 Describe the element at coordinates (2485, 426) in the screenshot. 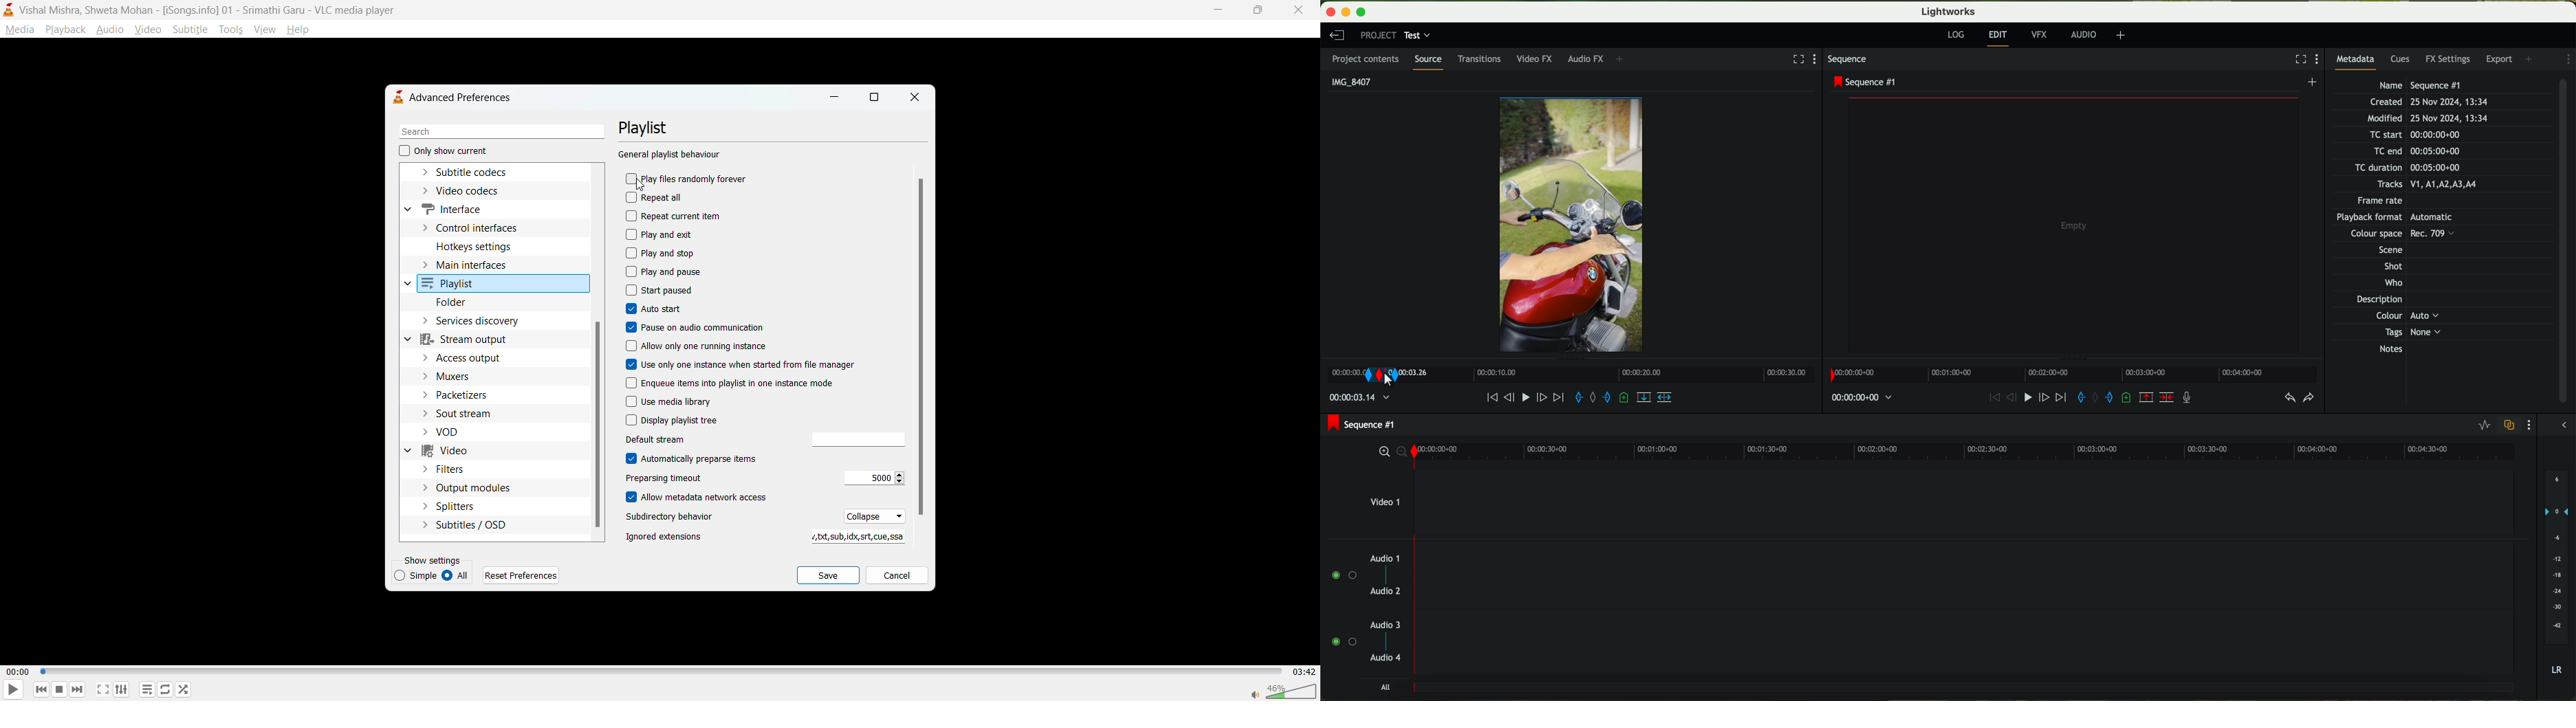

I see `toggle audio levels editing` at that location.